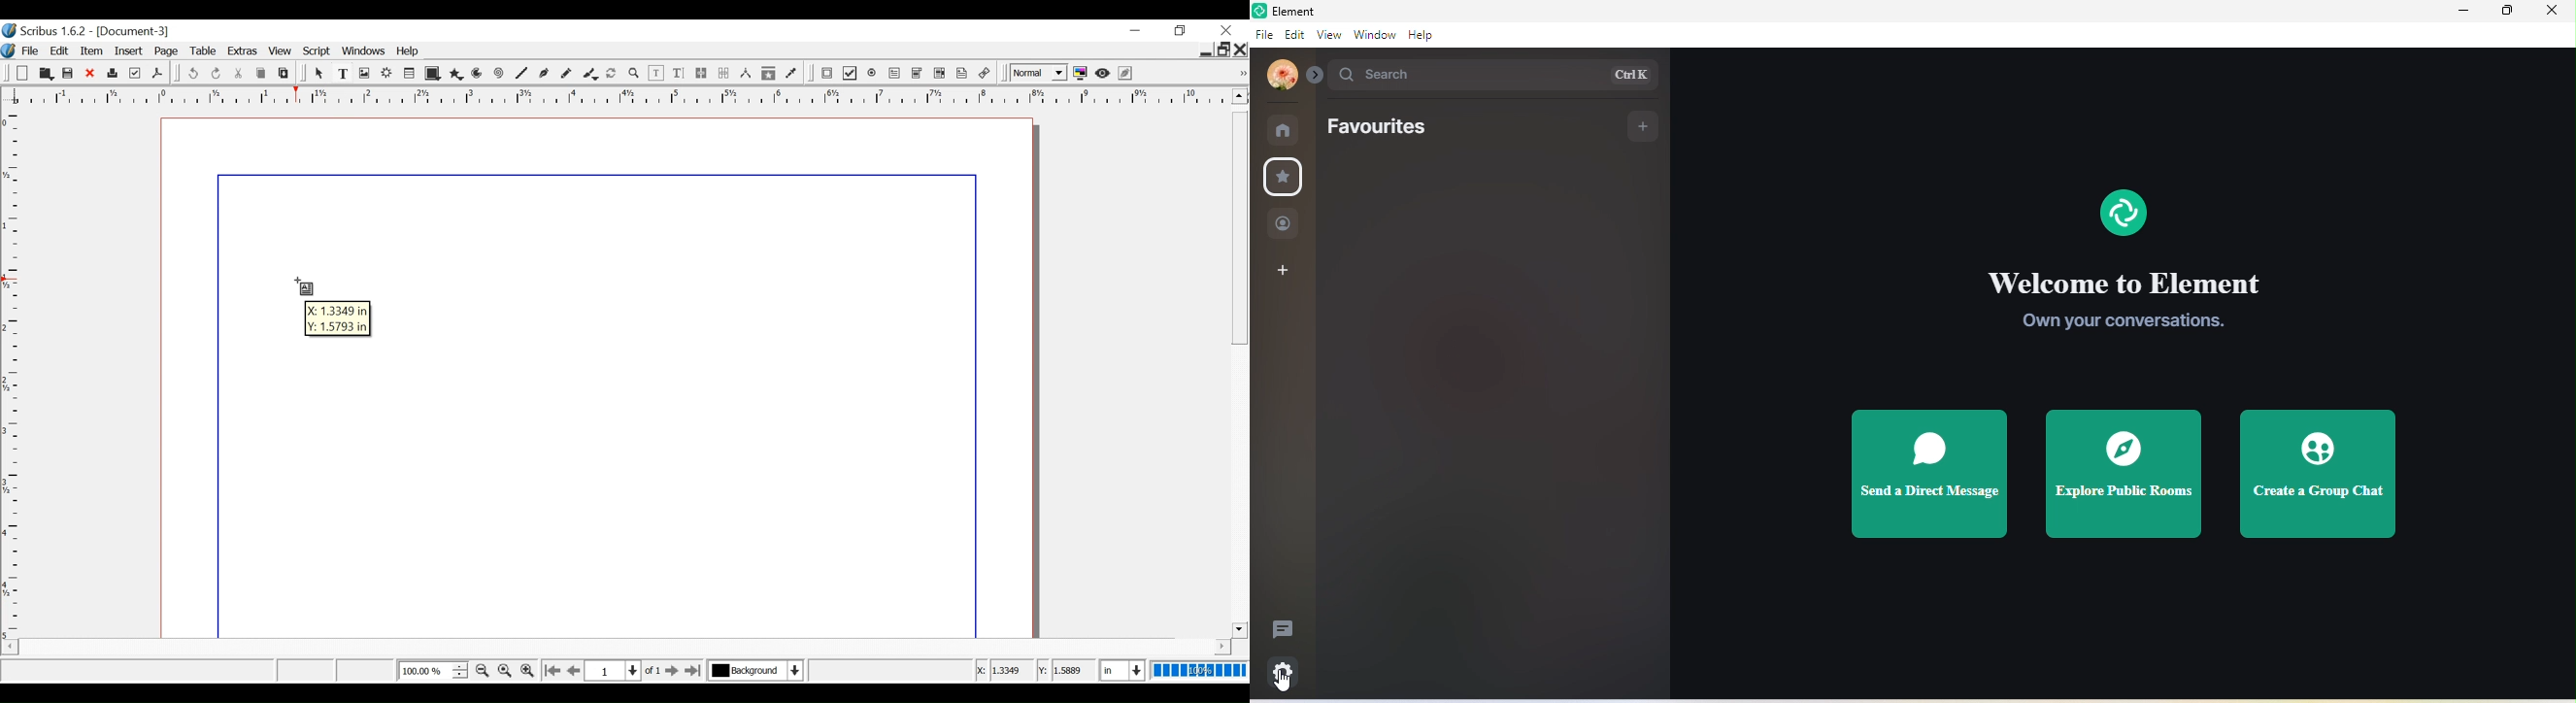 Image resolution: width=2576 pixels, height=728 pixels. What do you see at coordinates (263, 72) in the screenshot?
I see `Copy ` at bounding box center [263, 72].